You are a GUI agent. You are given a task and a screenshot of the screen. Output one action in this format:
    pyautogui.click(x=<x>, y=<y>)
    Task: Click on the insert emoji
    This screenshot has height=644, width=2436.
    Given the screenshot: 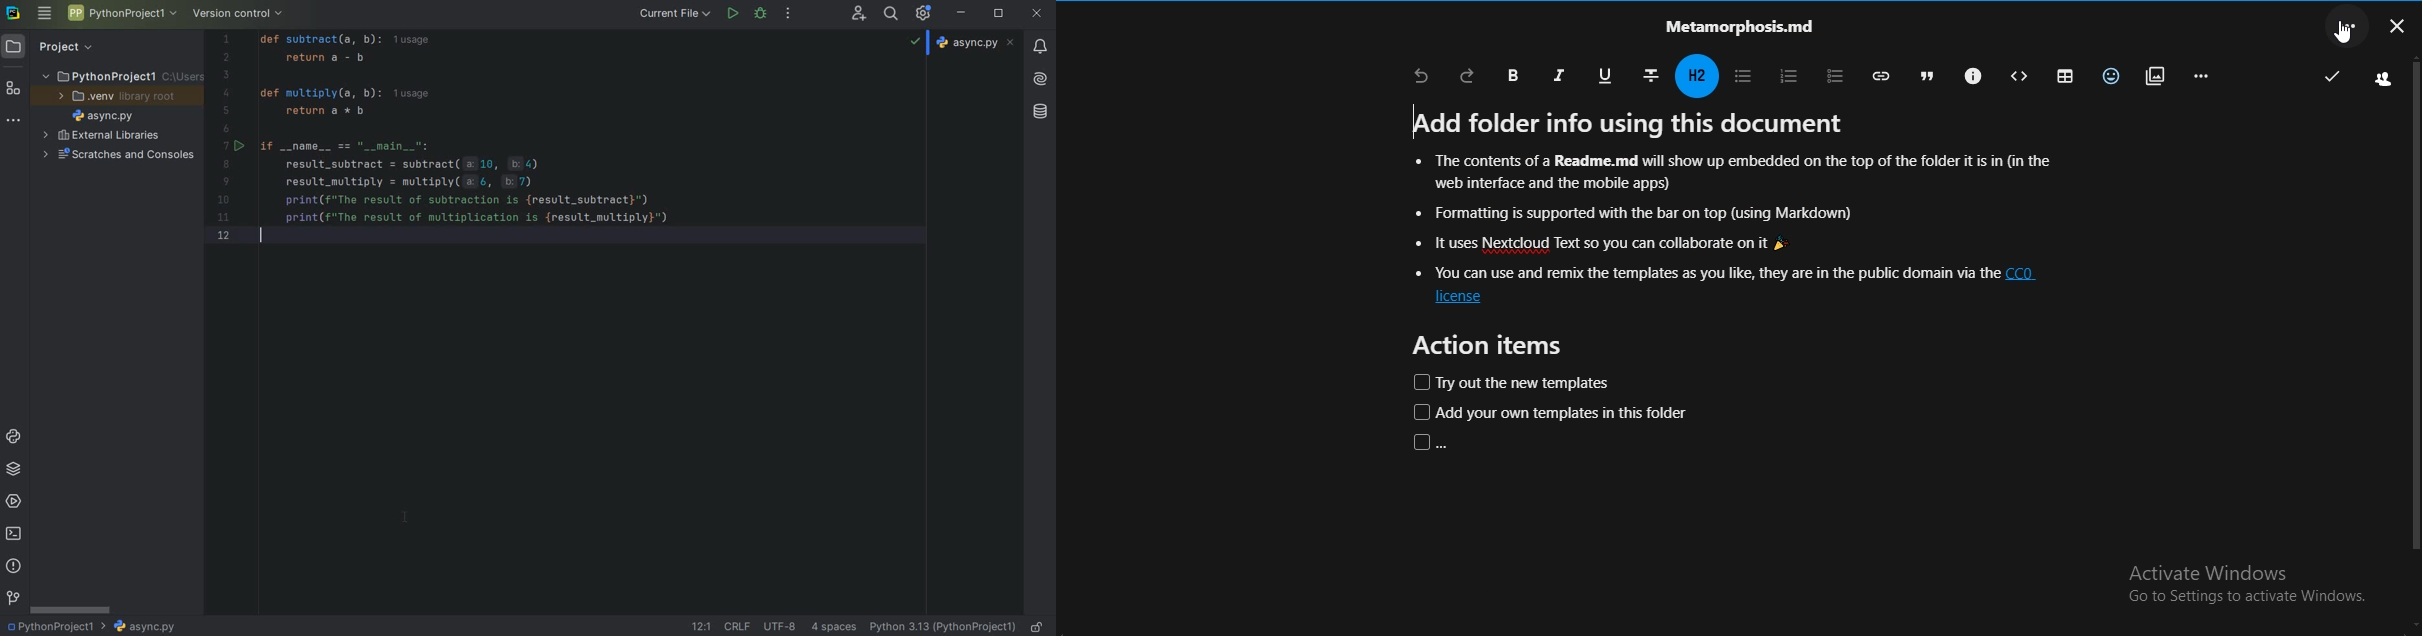 What is the action you would take?
    pyautogui.click(x=2112, y=76)
    